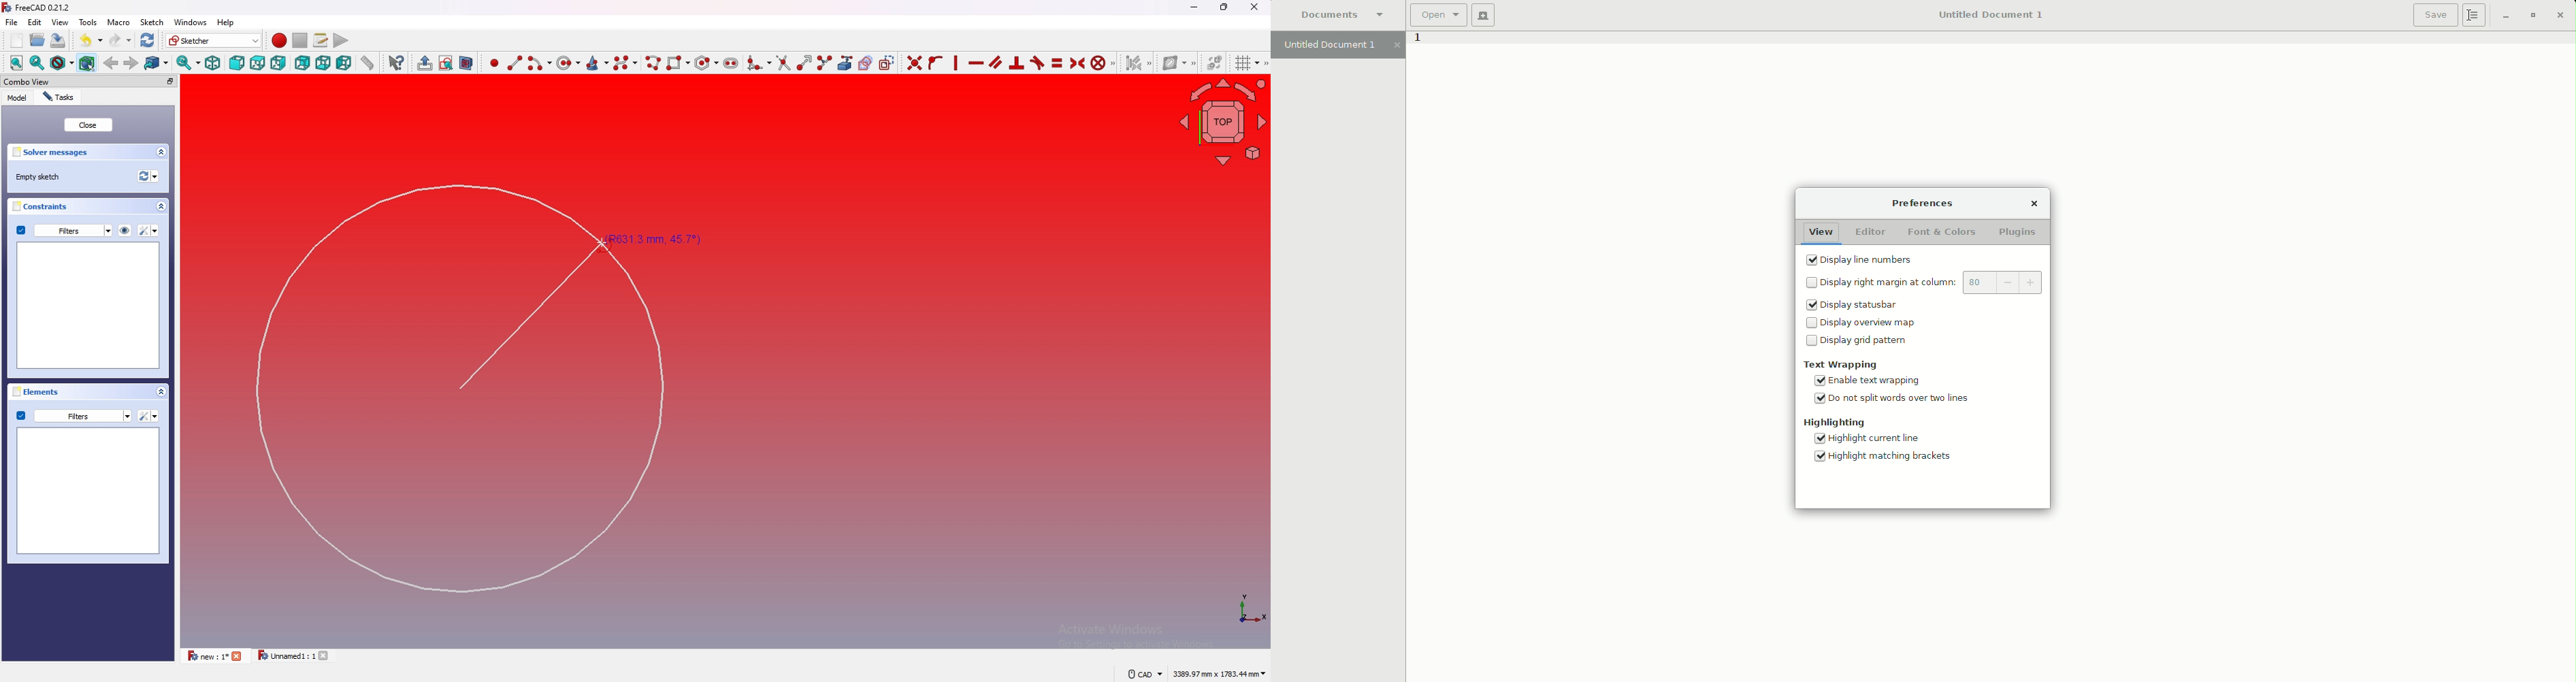 This screenshot has height=700, width=2576. I want to click on collapse, so click(162, 207).